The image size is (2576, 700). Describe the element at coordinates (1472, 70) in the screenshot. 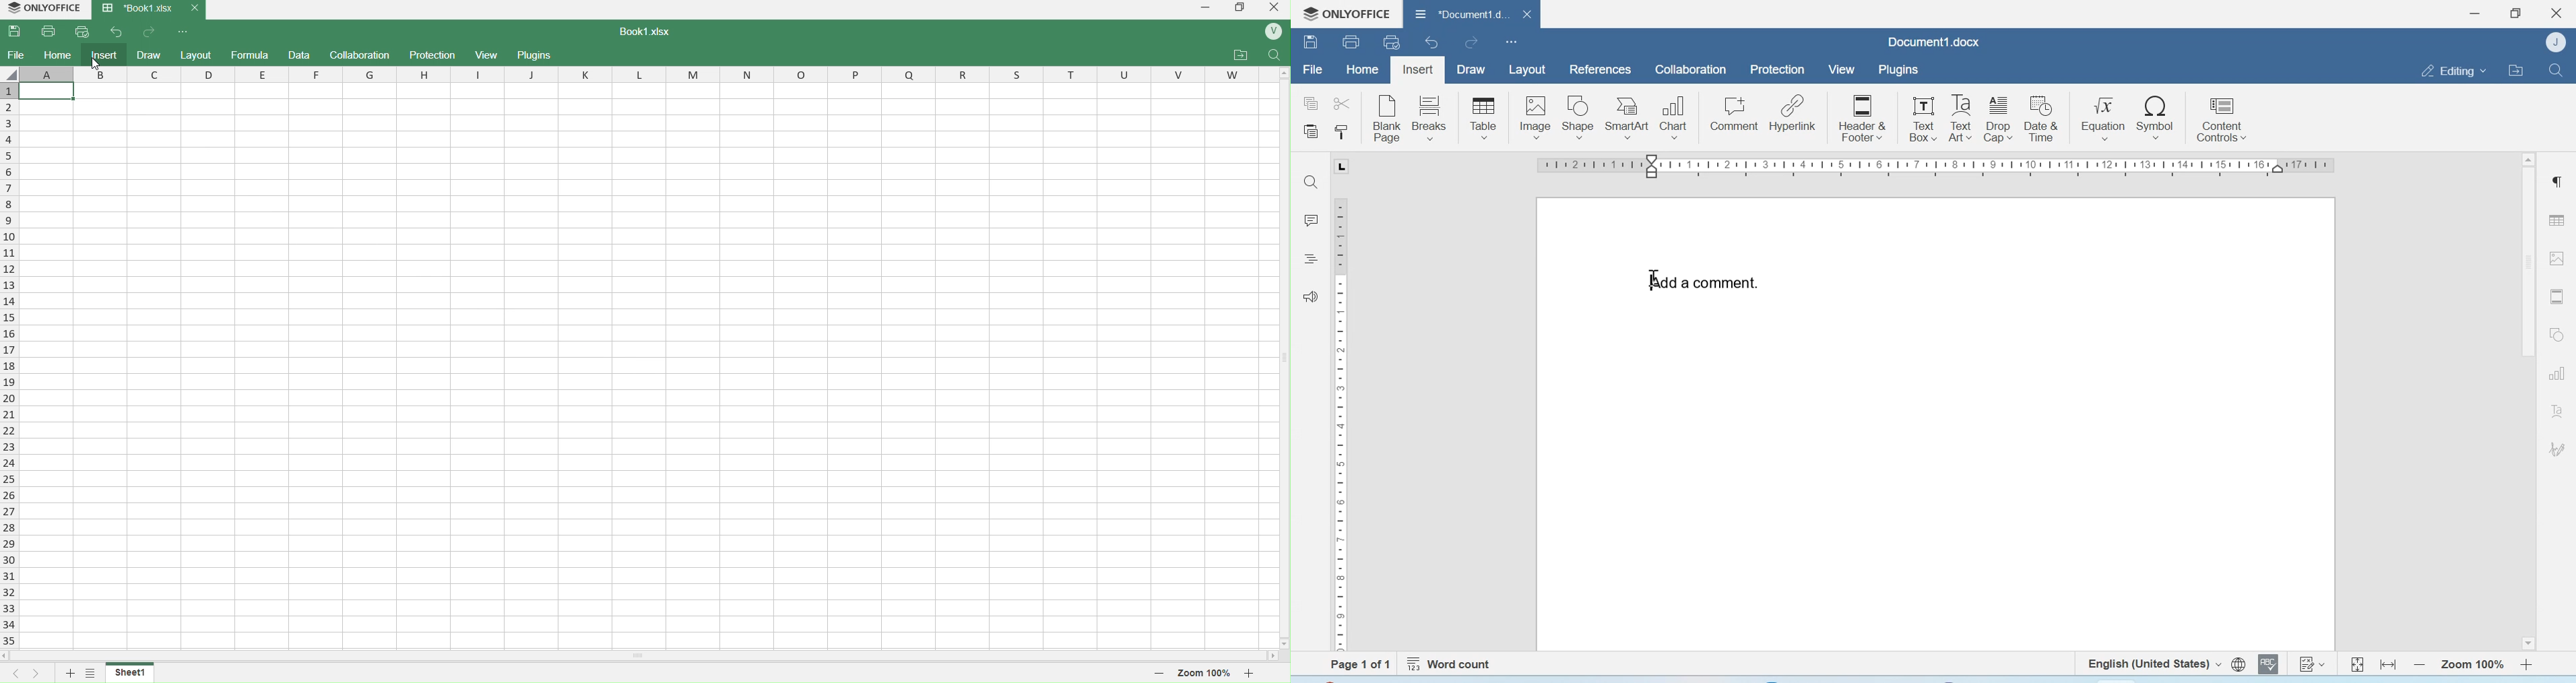

I see `Draw` at that location.